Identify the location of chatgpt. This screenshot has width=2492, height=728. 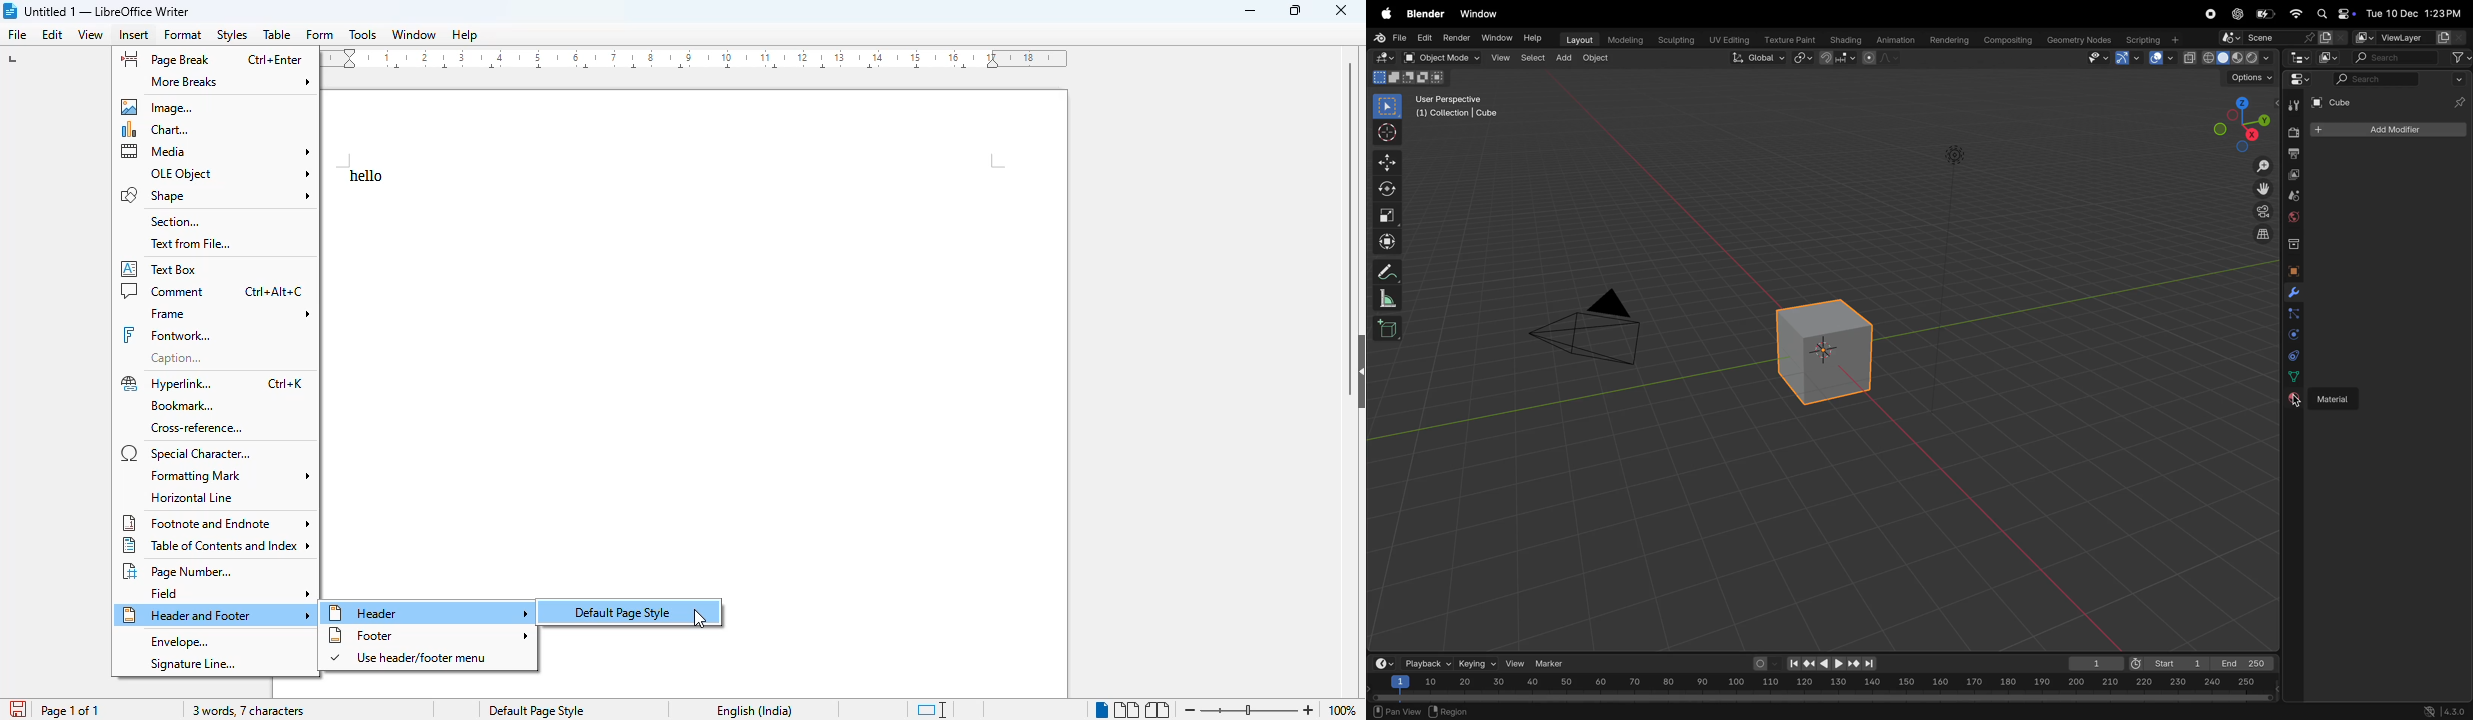
(2236, 14).